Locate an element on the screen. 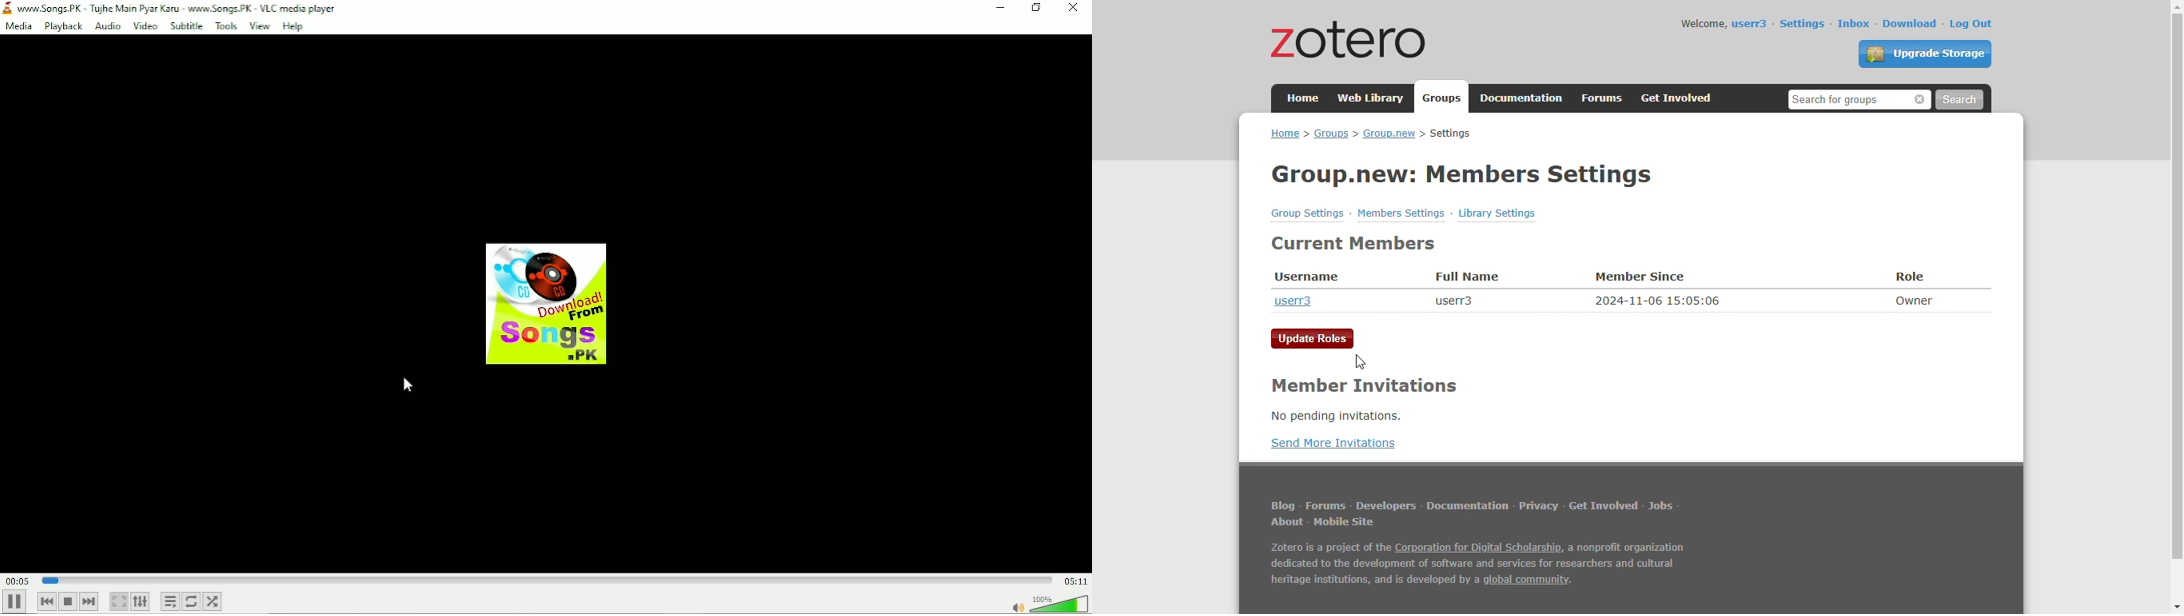 The width and height of the screenshot is (2184, 616). get involved is located at coordinates (1678, 98).